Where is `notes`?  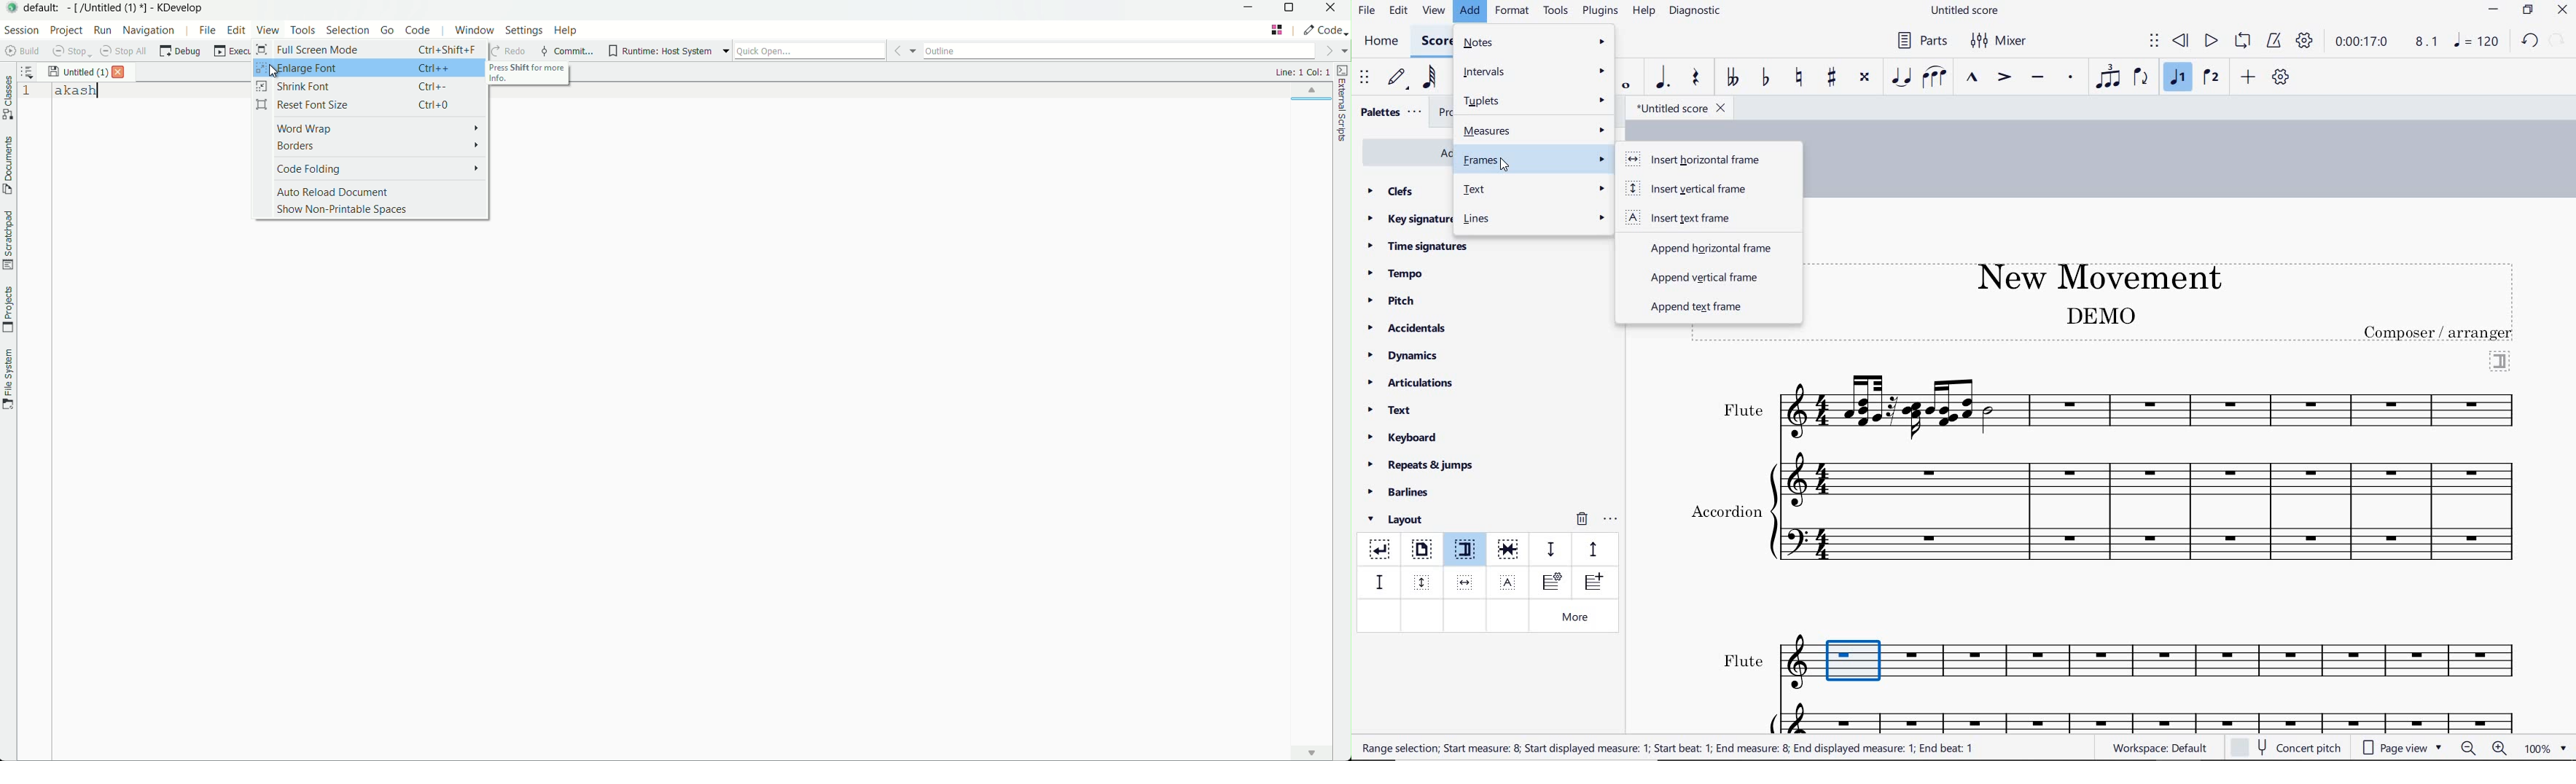
notes is located at coordinates (1534, 43).